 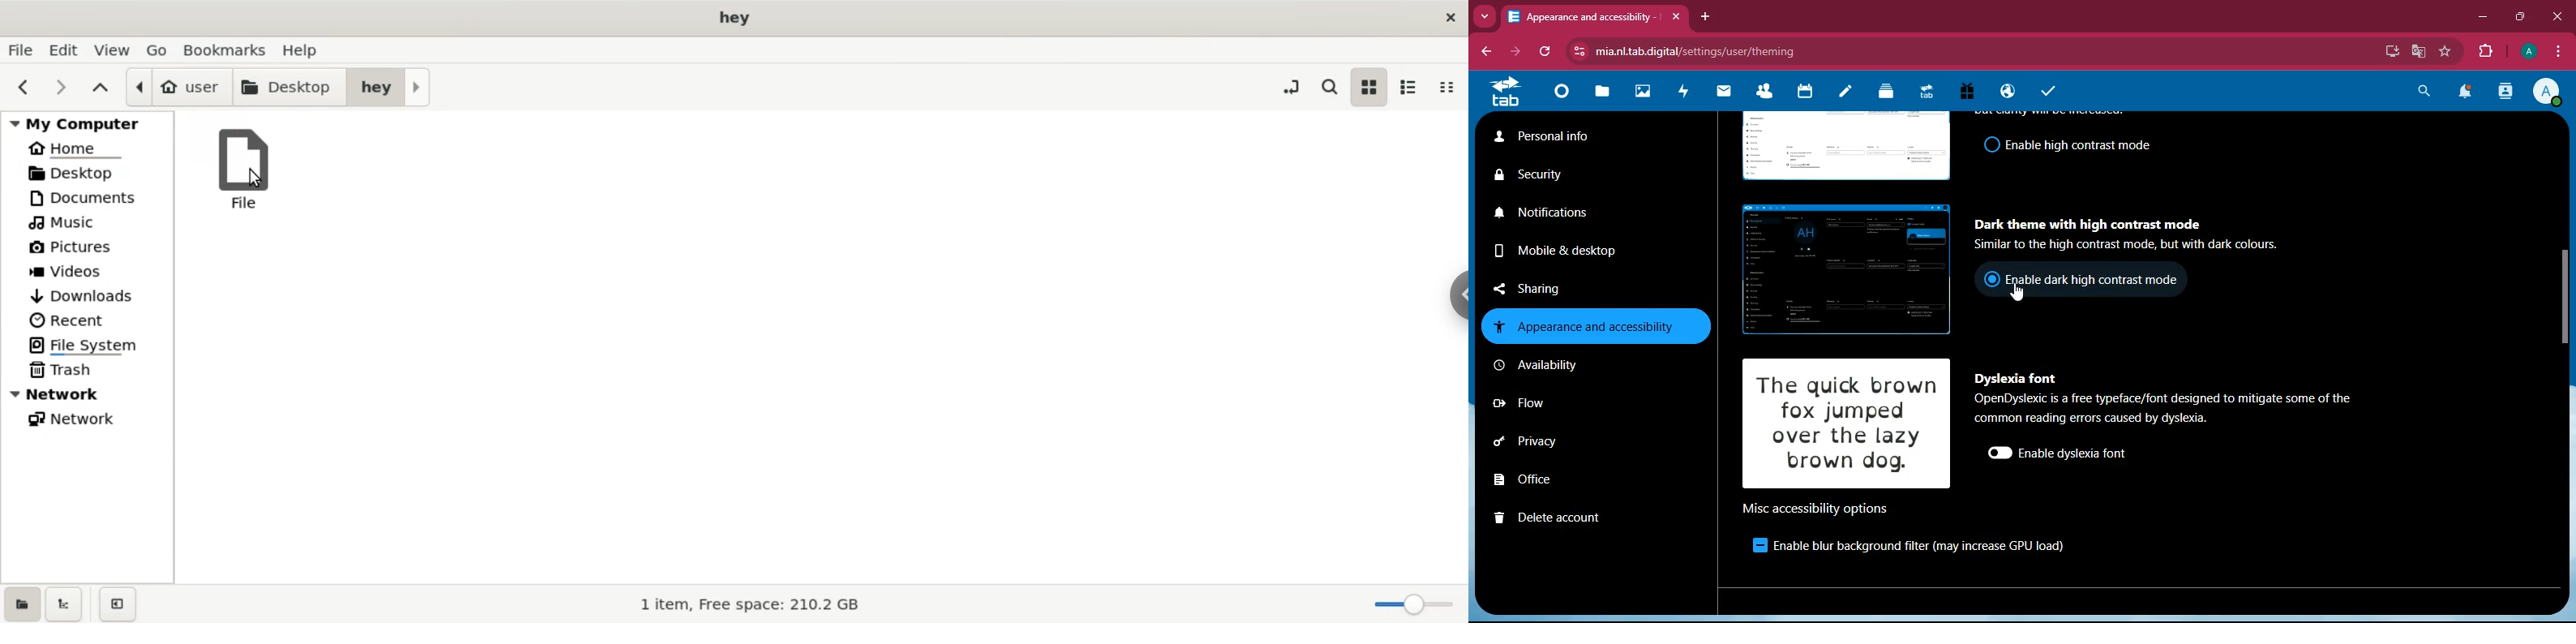 What do you see at coordinates (2484, 50) in the screenshot?
I see `extensions` at bounding box center [2484, 50].